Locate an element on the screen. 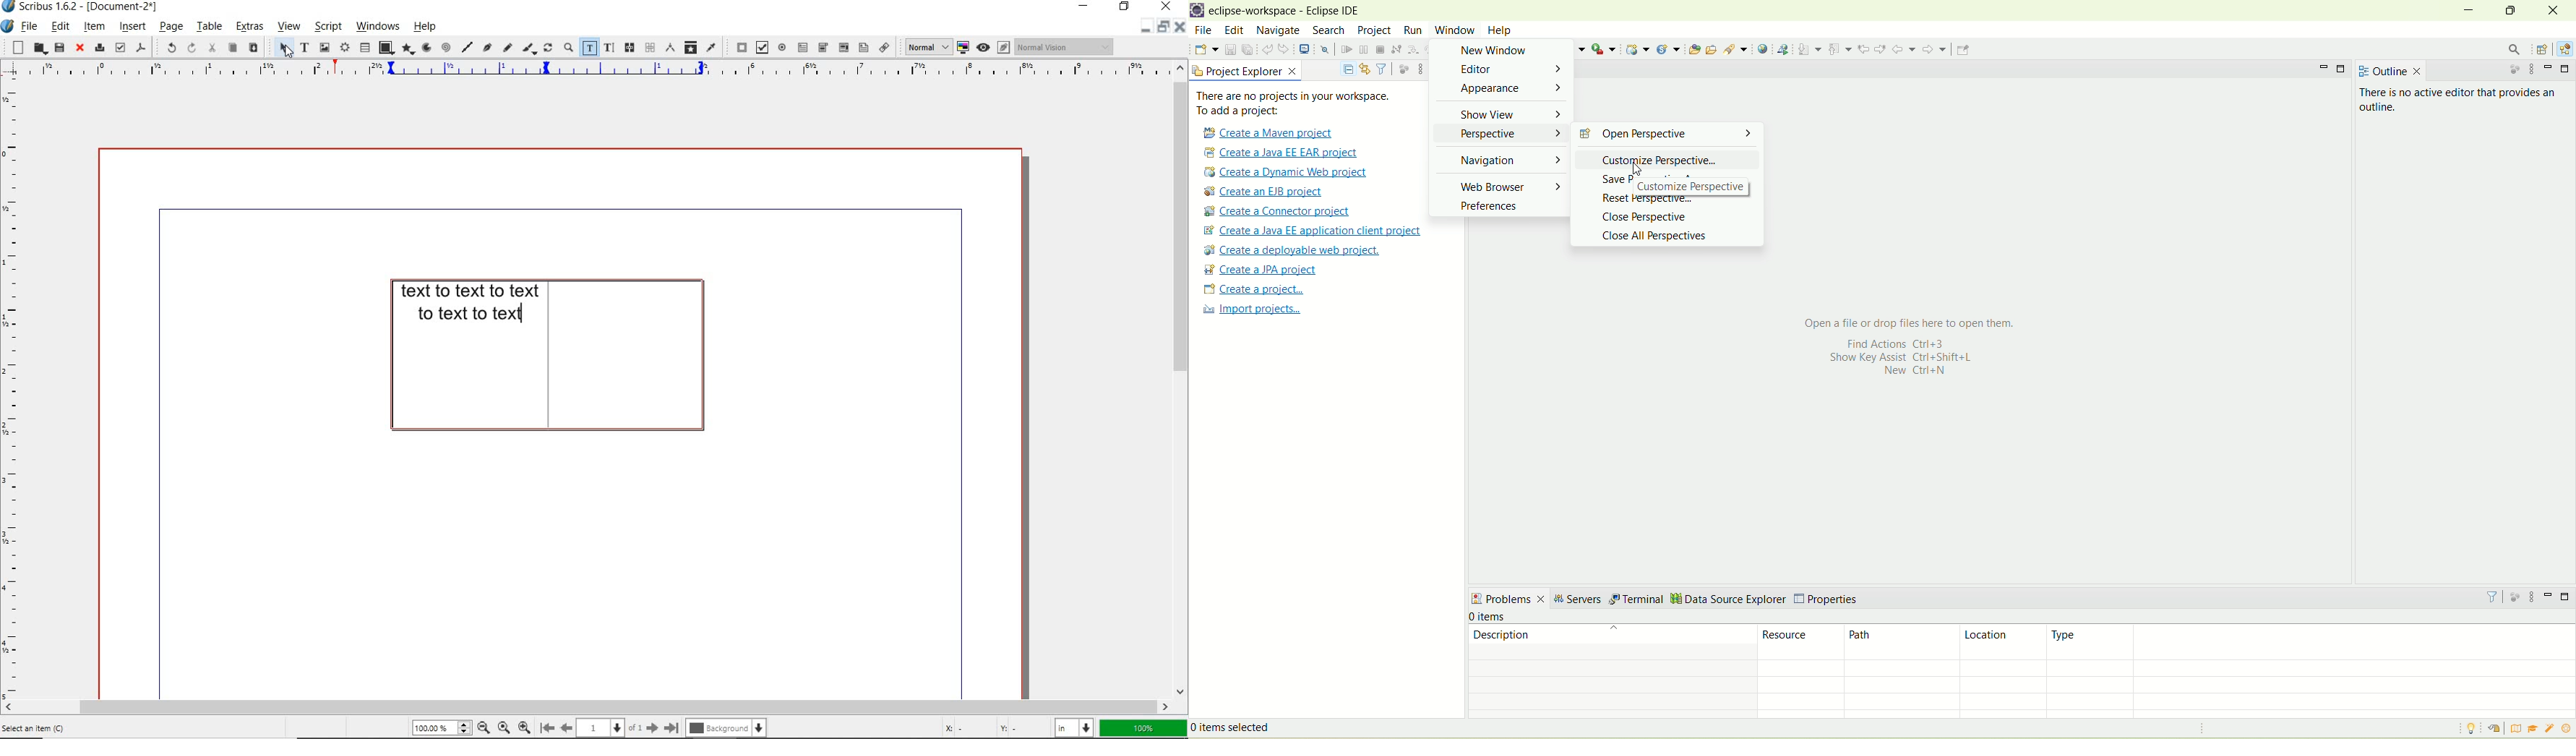 This screenshot has width=2576, height=756. page is located at coordinates (169, 27).